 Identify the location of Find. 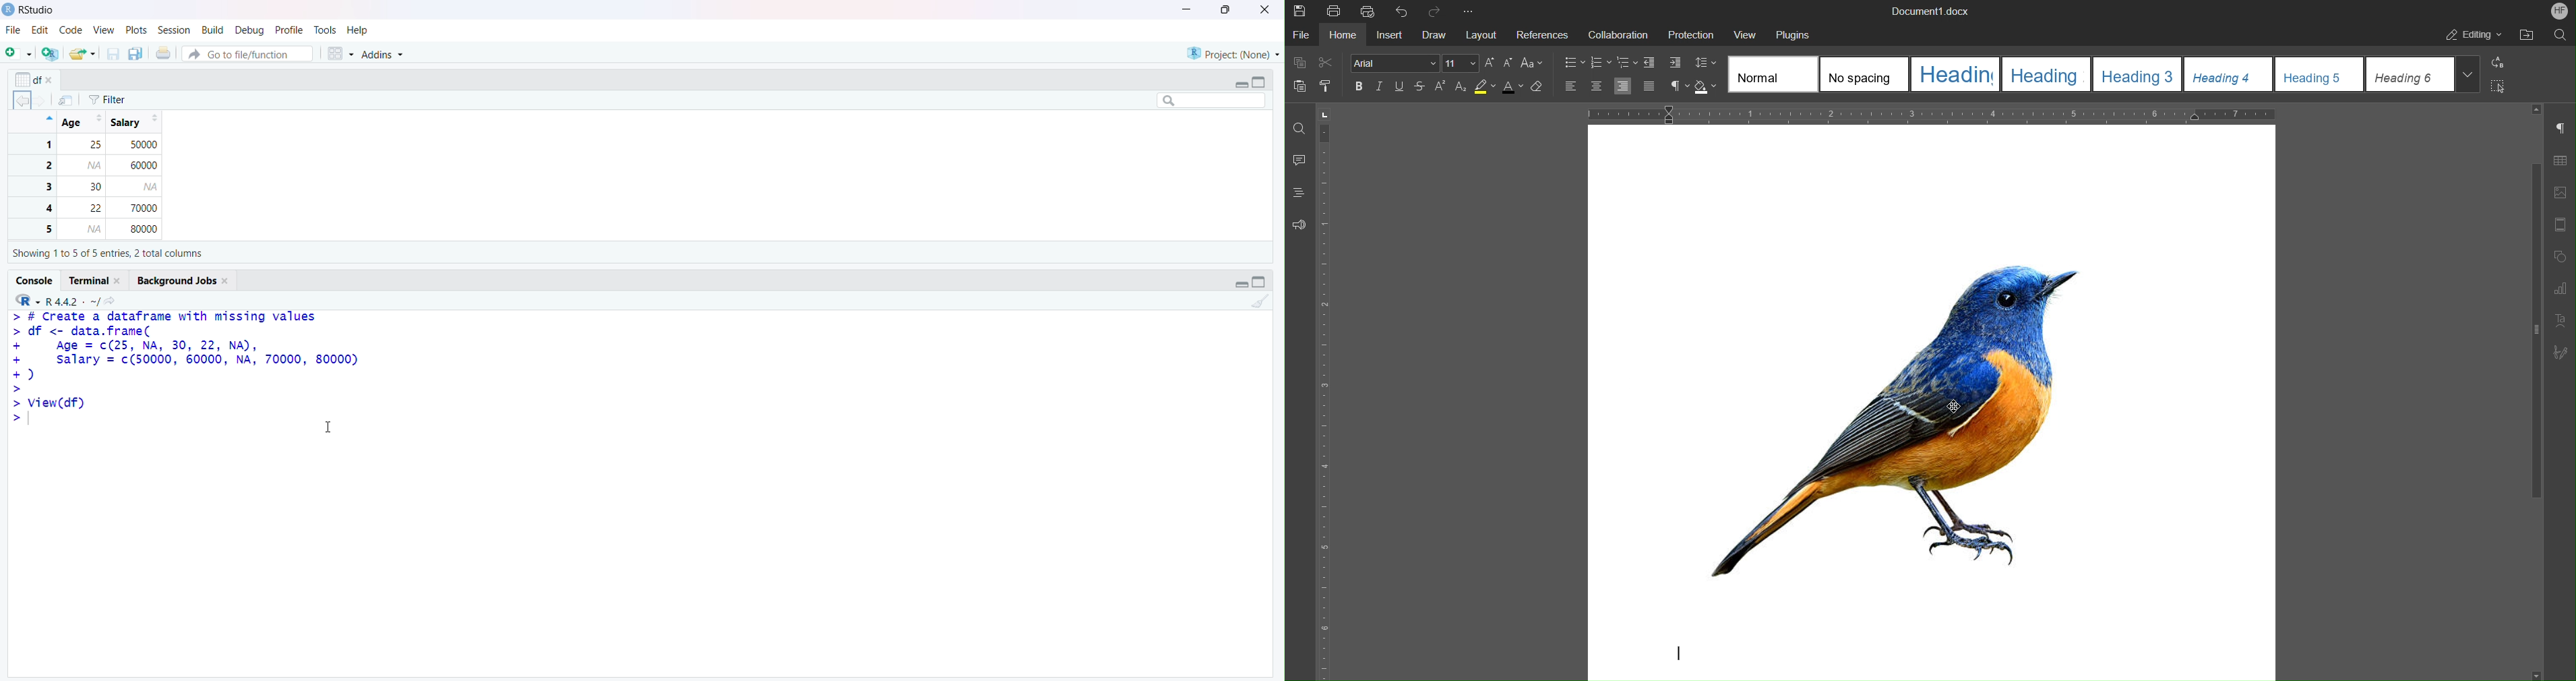
(1298, 129).